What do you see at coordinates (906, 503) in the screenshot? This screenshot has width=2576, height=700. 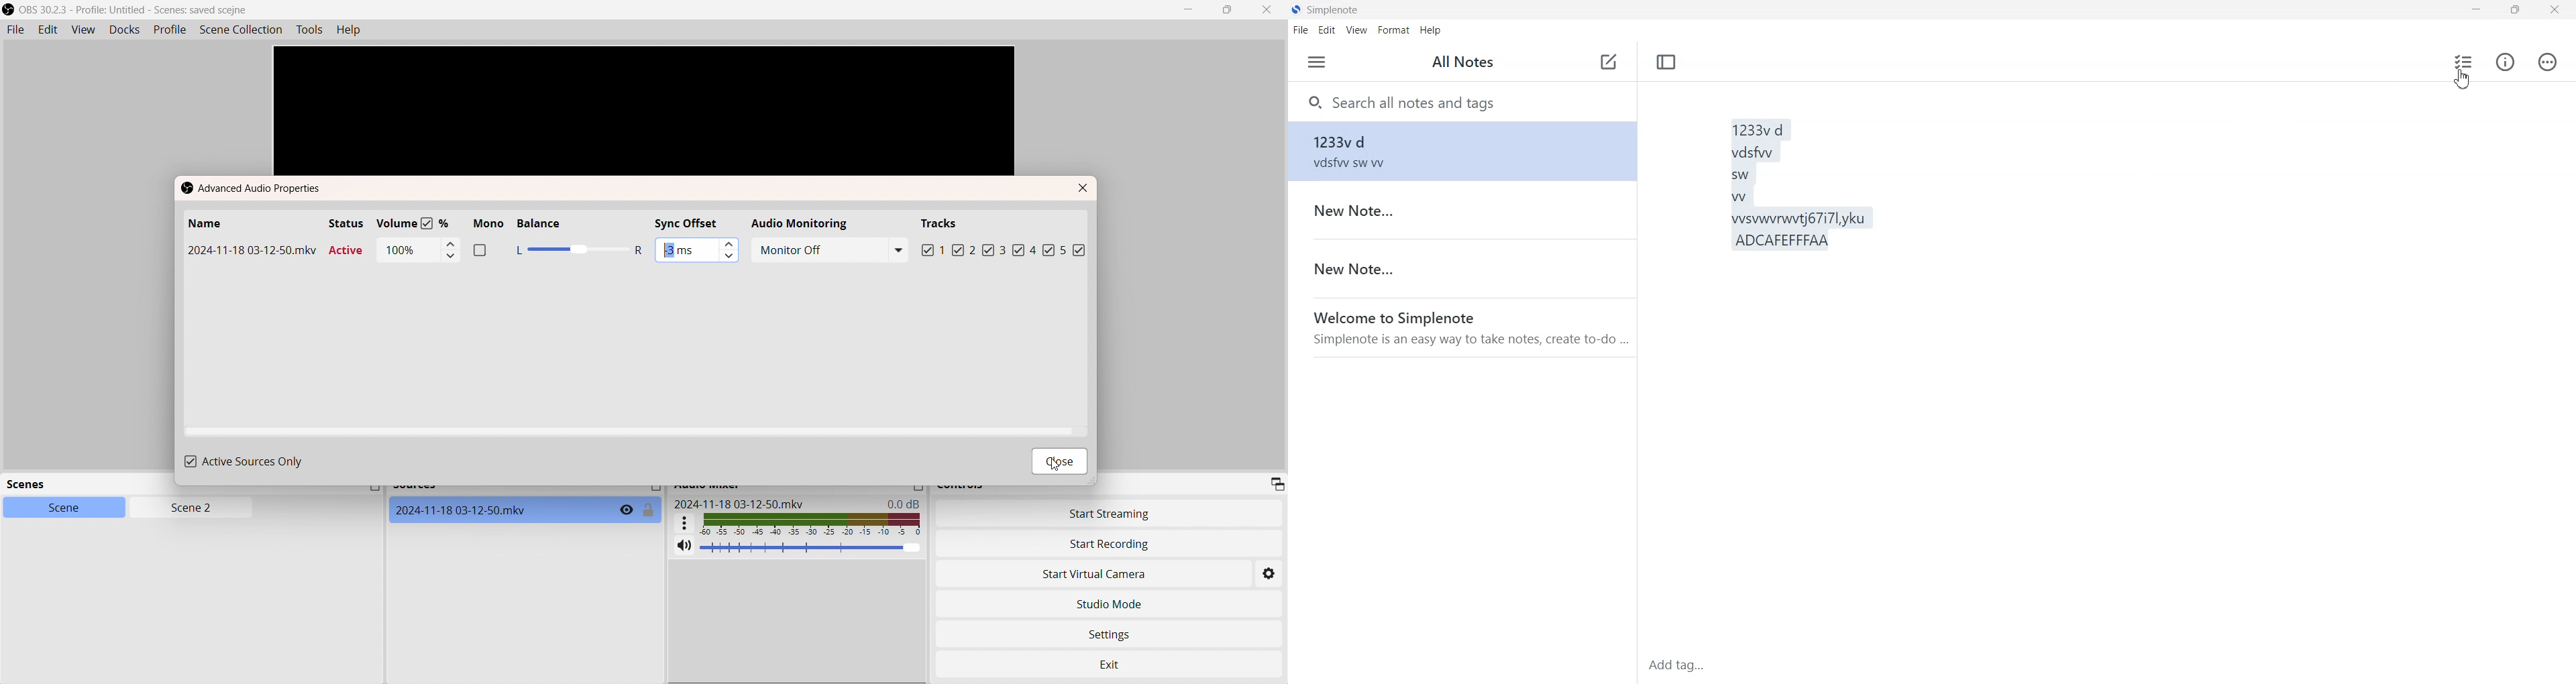 I see `0.0 dB` at bounding box center [906, 503].